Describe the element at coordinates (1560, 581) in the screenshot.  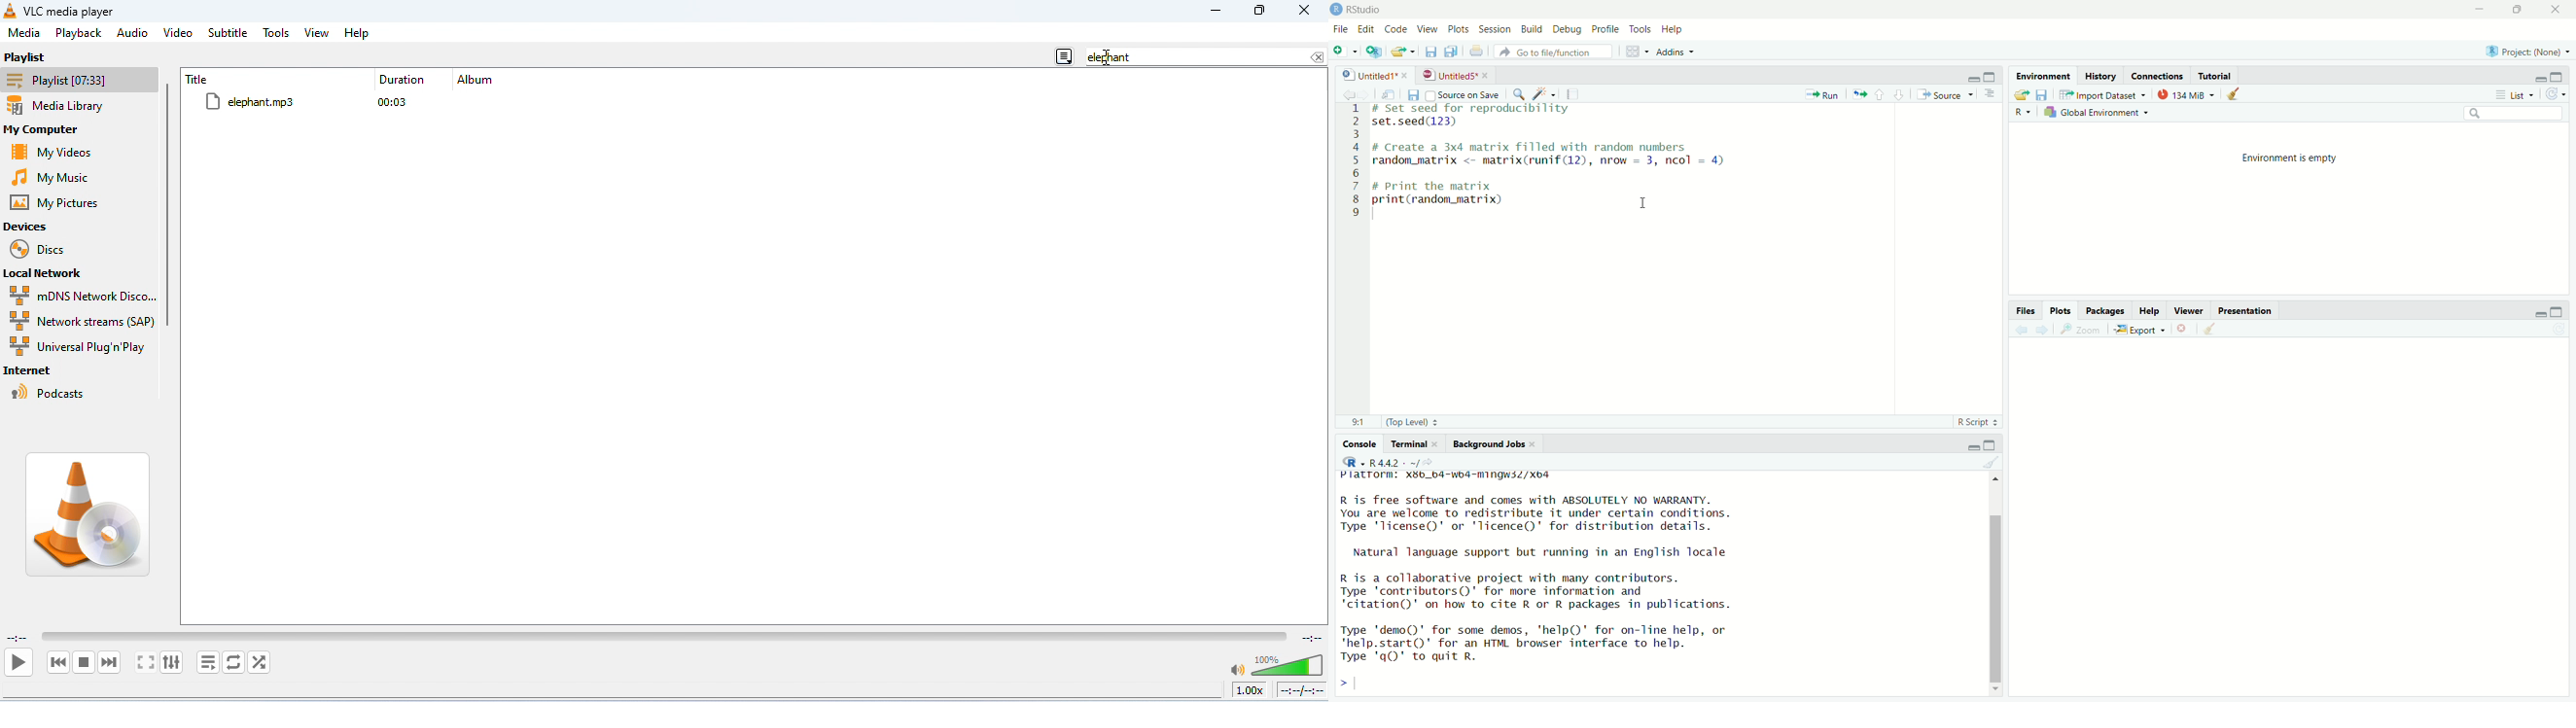
I see `rPlatrorm. Xx3b_b4-wo4-mingwsZ/xo4

R is free software and comes with ABSOLUTELY NO WARRANTY.

You are welcome to redistribute it under certain conditions.

Type 'license()' or 'licence()' for distribution details.
Natural language support but running in an English locale

R is a collaborative project with many contributors.

Type 'contributors()' for more information and

‘citation()' on how to cite R or R packages in publications.

Type 'demo()' for some demos, 'help()' for on-line help, or

'help.start()' for an HTML browser interface to help.

Type 'qQ)' to quit R.

>` at that location.